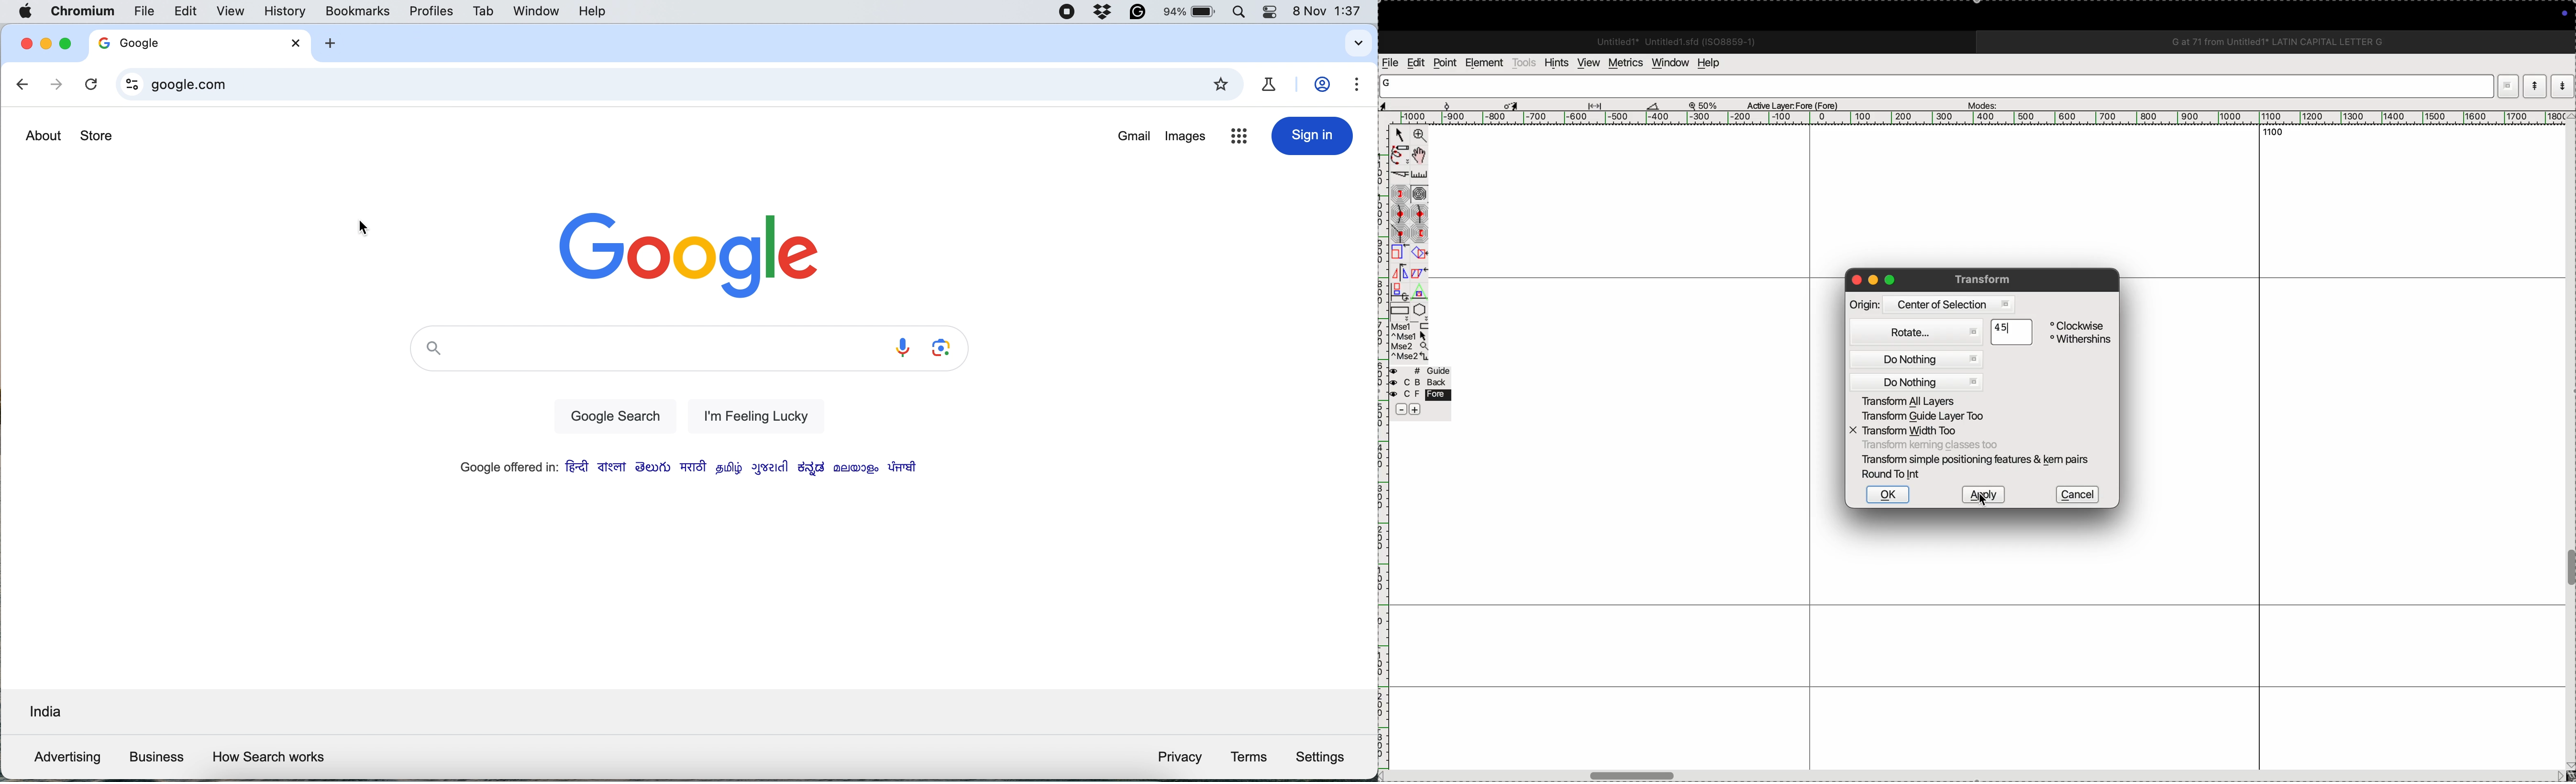 This screenshot has width=2576, height=784. What do you see at coordinates (2081, 326) in the screenshot?
I see `Clockwise` at bounding box center [2081, 326].